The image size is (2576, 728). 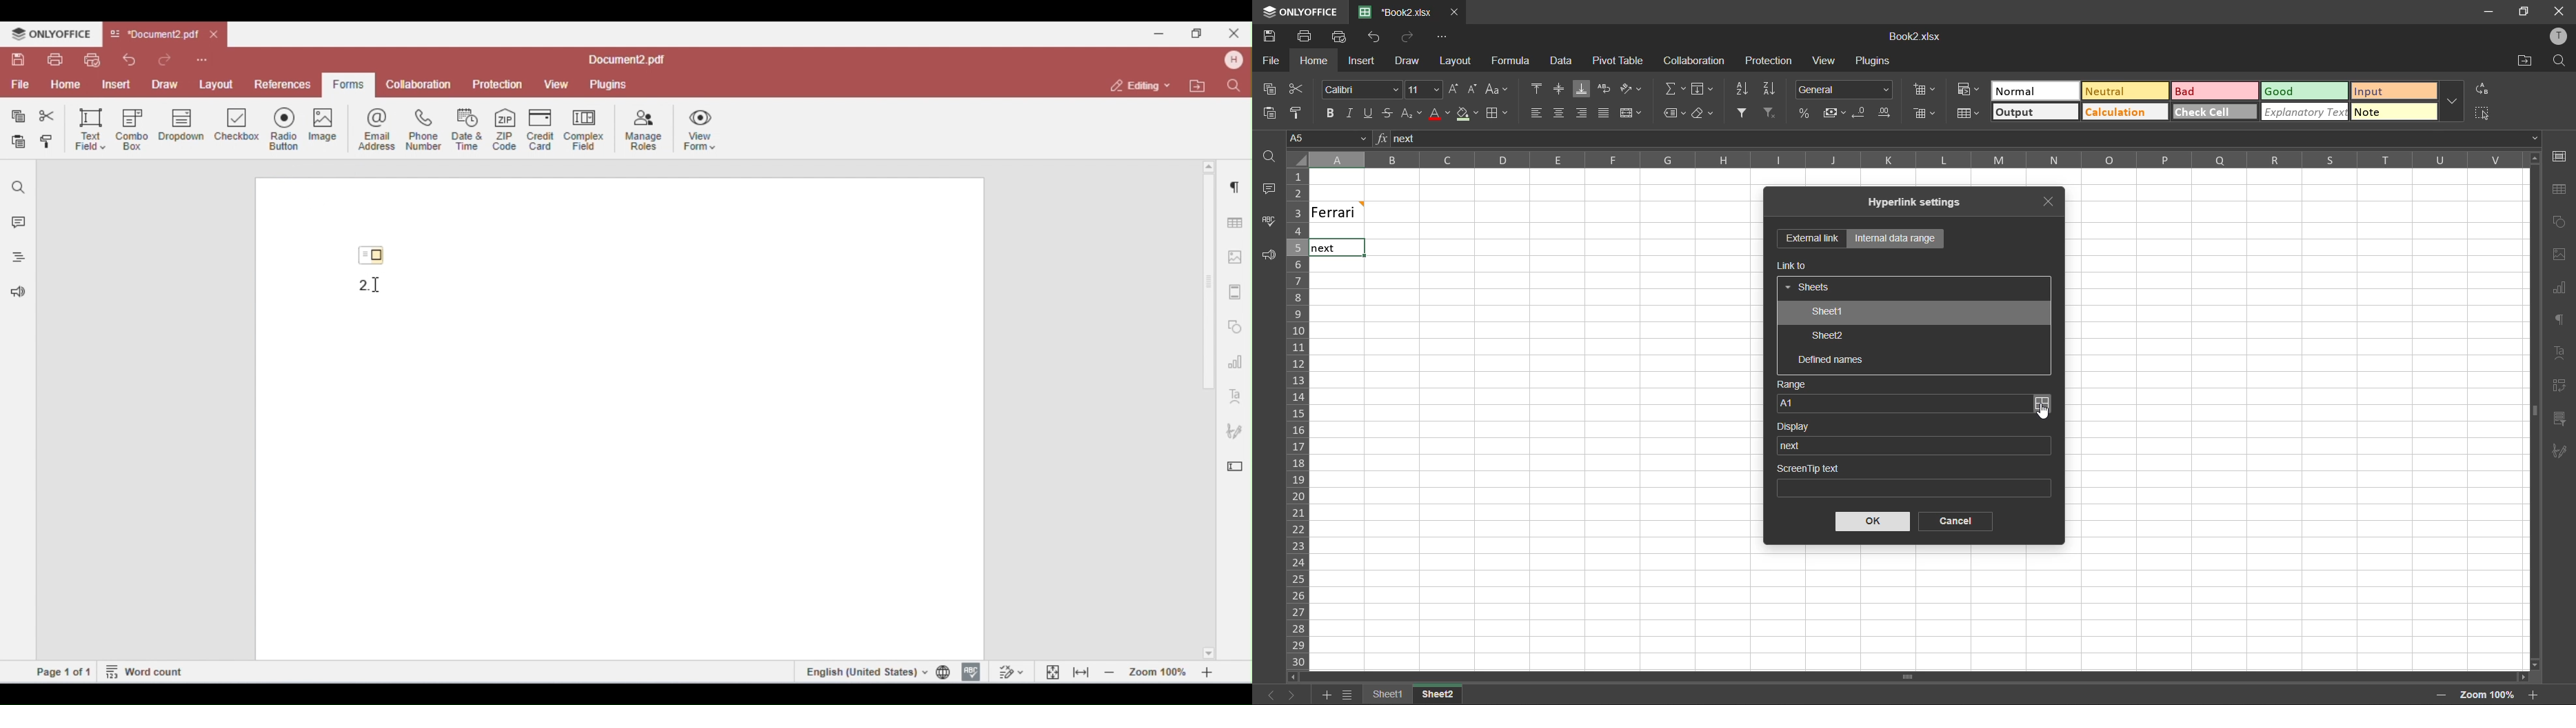 What do you see at coordinates (2522, 12) in the screenshot?
I see `maximize` at bounding box center [2522, 12].